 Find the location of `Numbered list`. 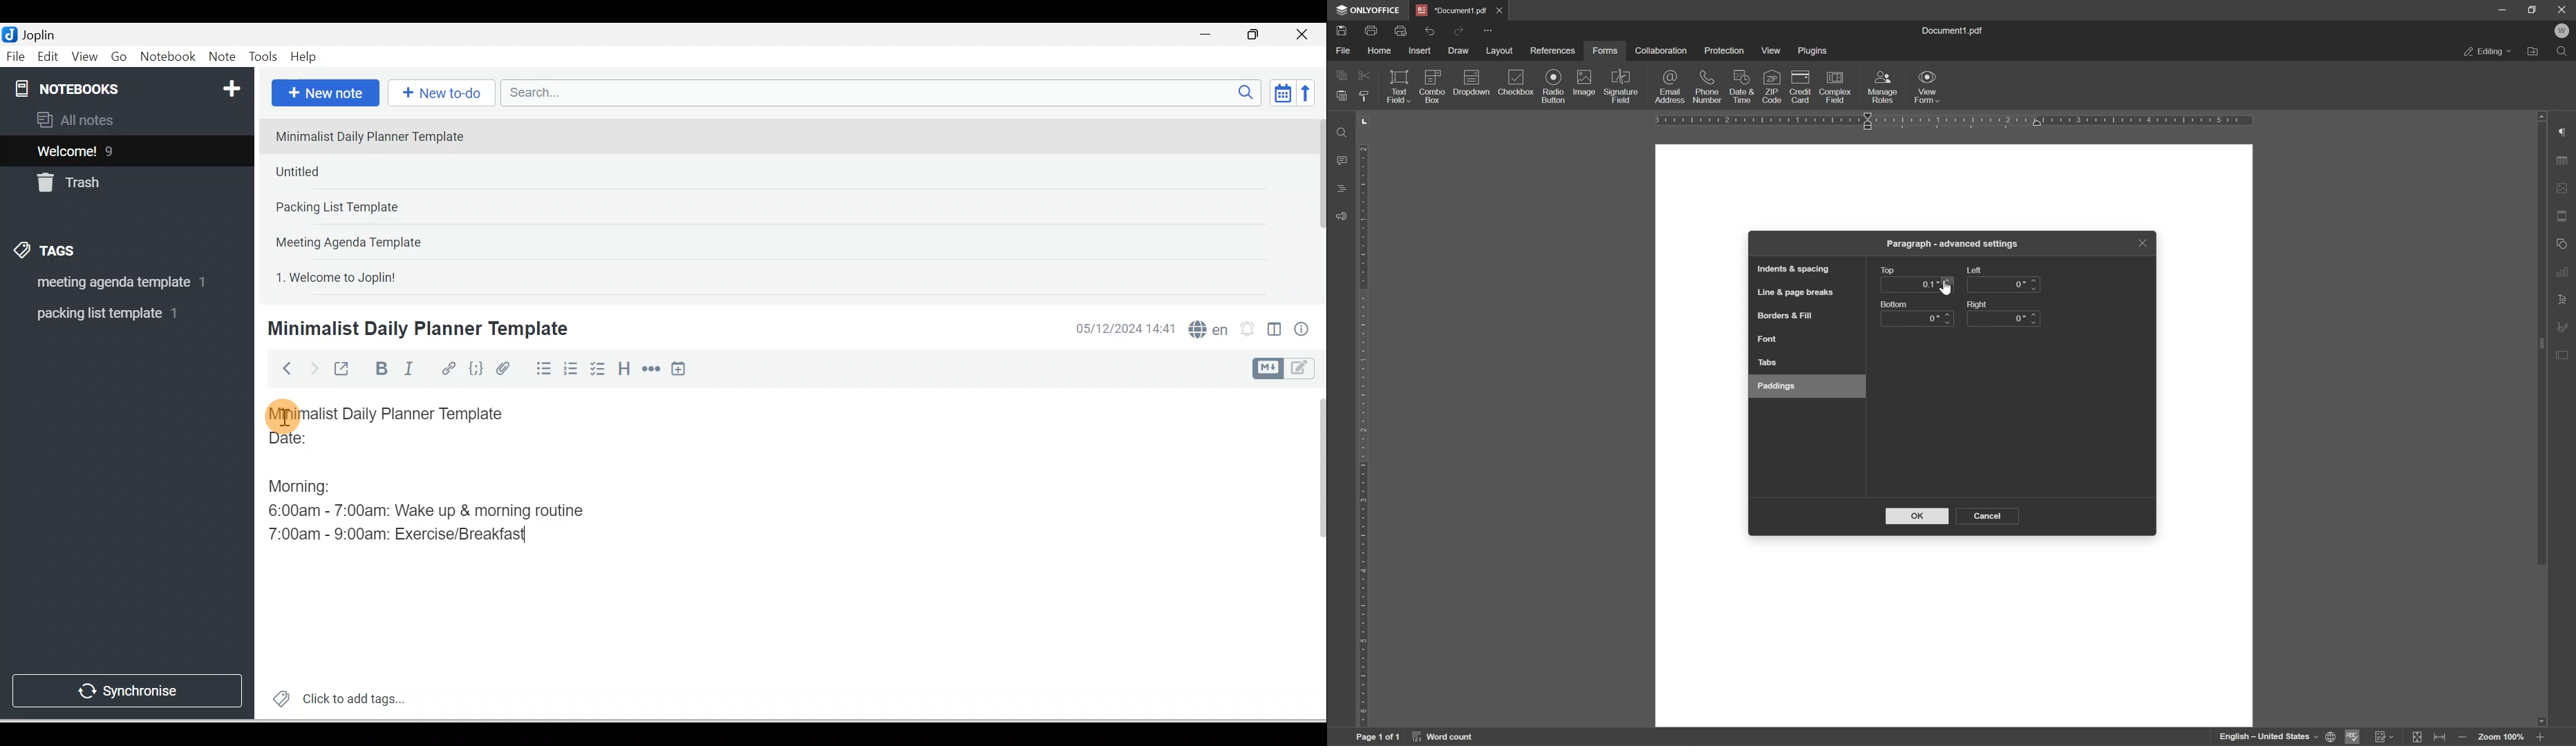

Numbered list is located at coordinates (571, 368).